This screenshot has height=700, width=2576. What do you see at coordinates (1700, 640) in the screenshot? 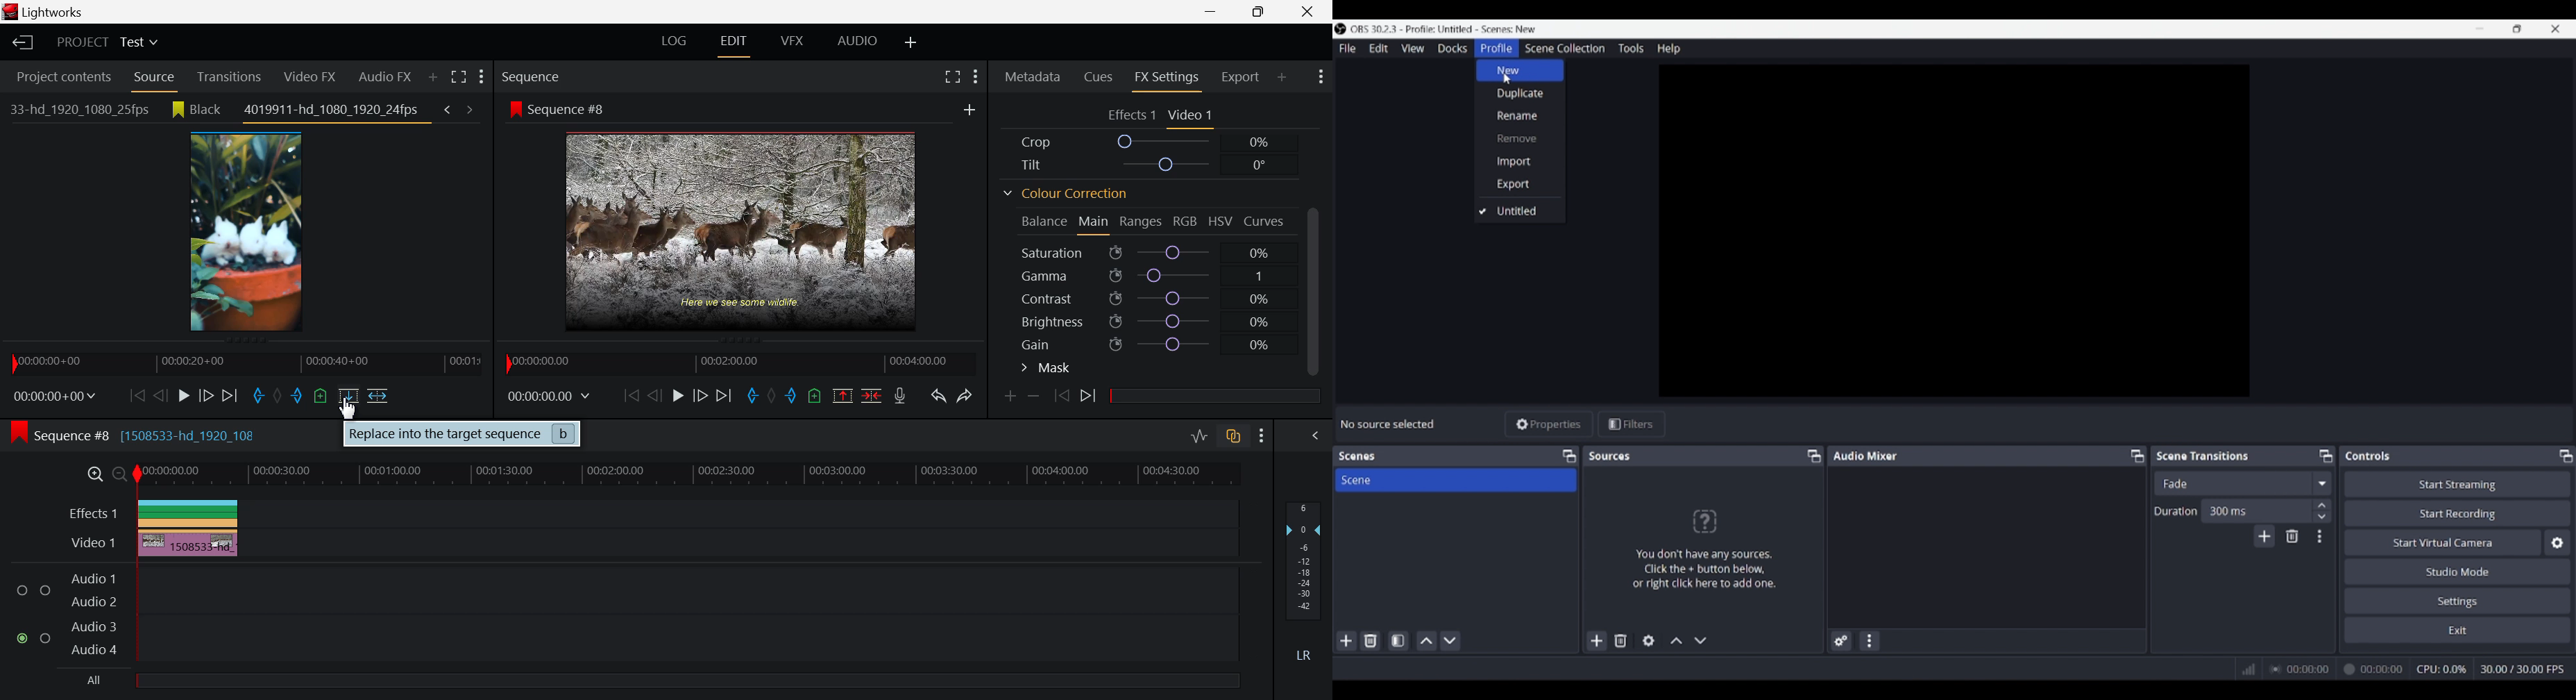
I see `Move source down` at bounding box center [1700, 640].